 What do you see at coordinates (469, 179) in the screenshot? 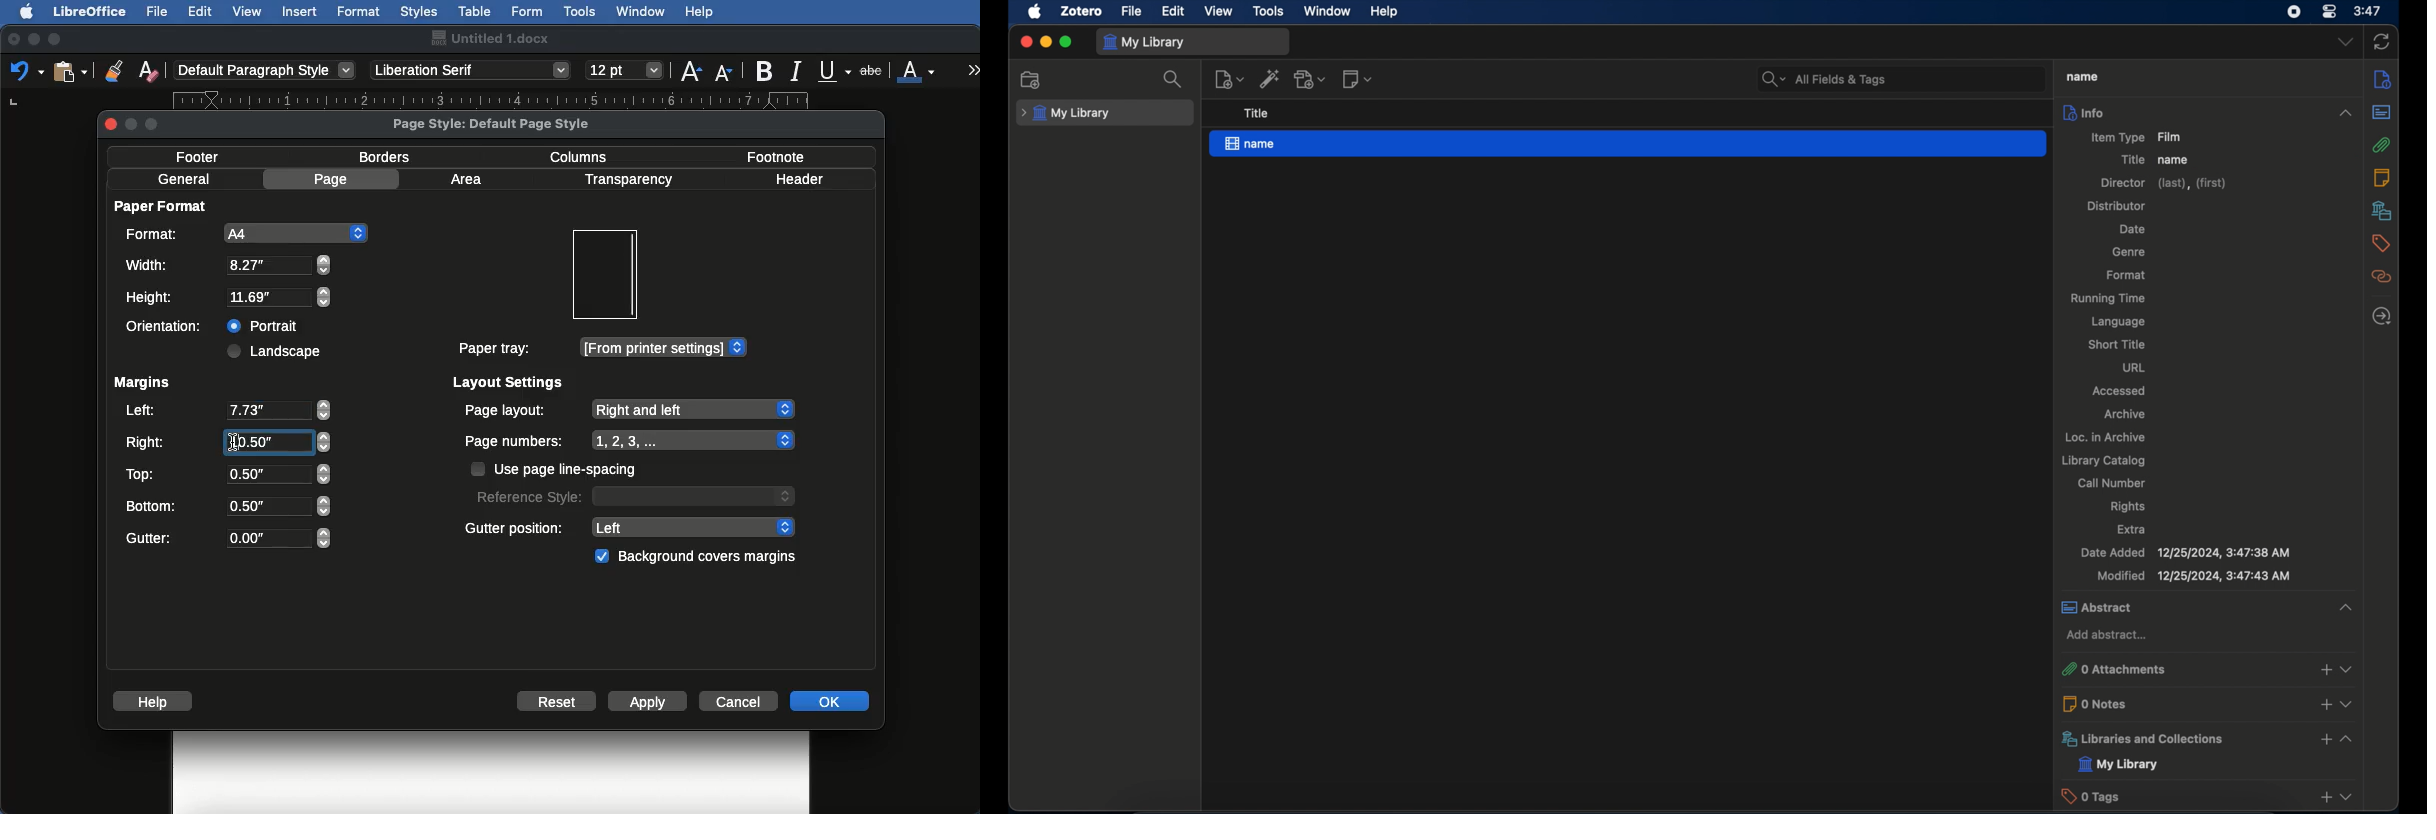
I see `Area` at bounding box center [469, 179].